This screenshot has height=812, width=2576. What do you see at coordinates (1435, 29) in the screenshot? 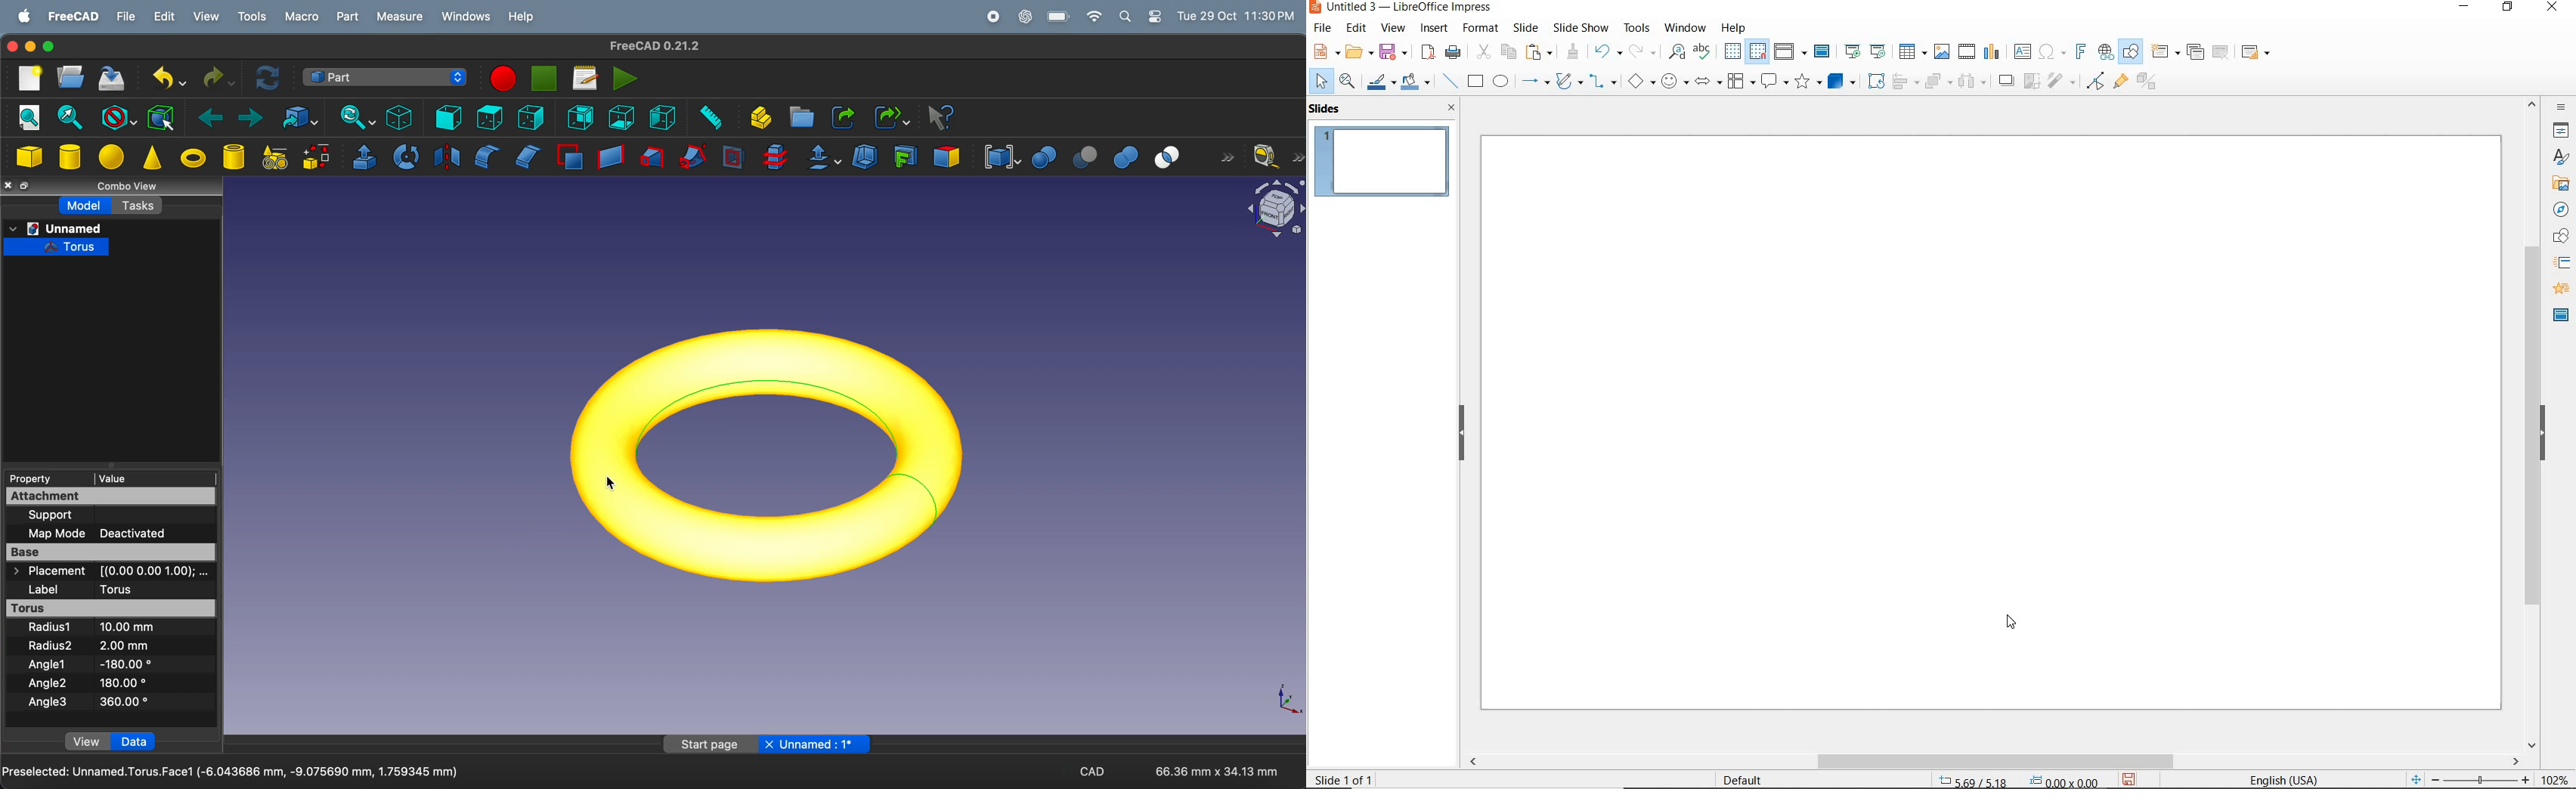
I see `INSERT` at bounding box center [1435, 29].